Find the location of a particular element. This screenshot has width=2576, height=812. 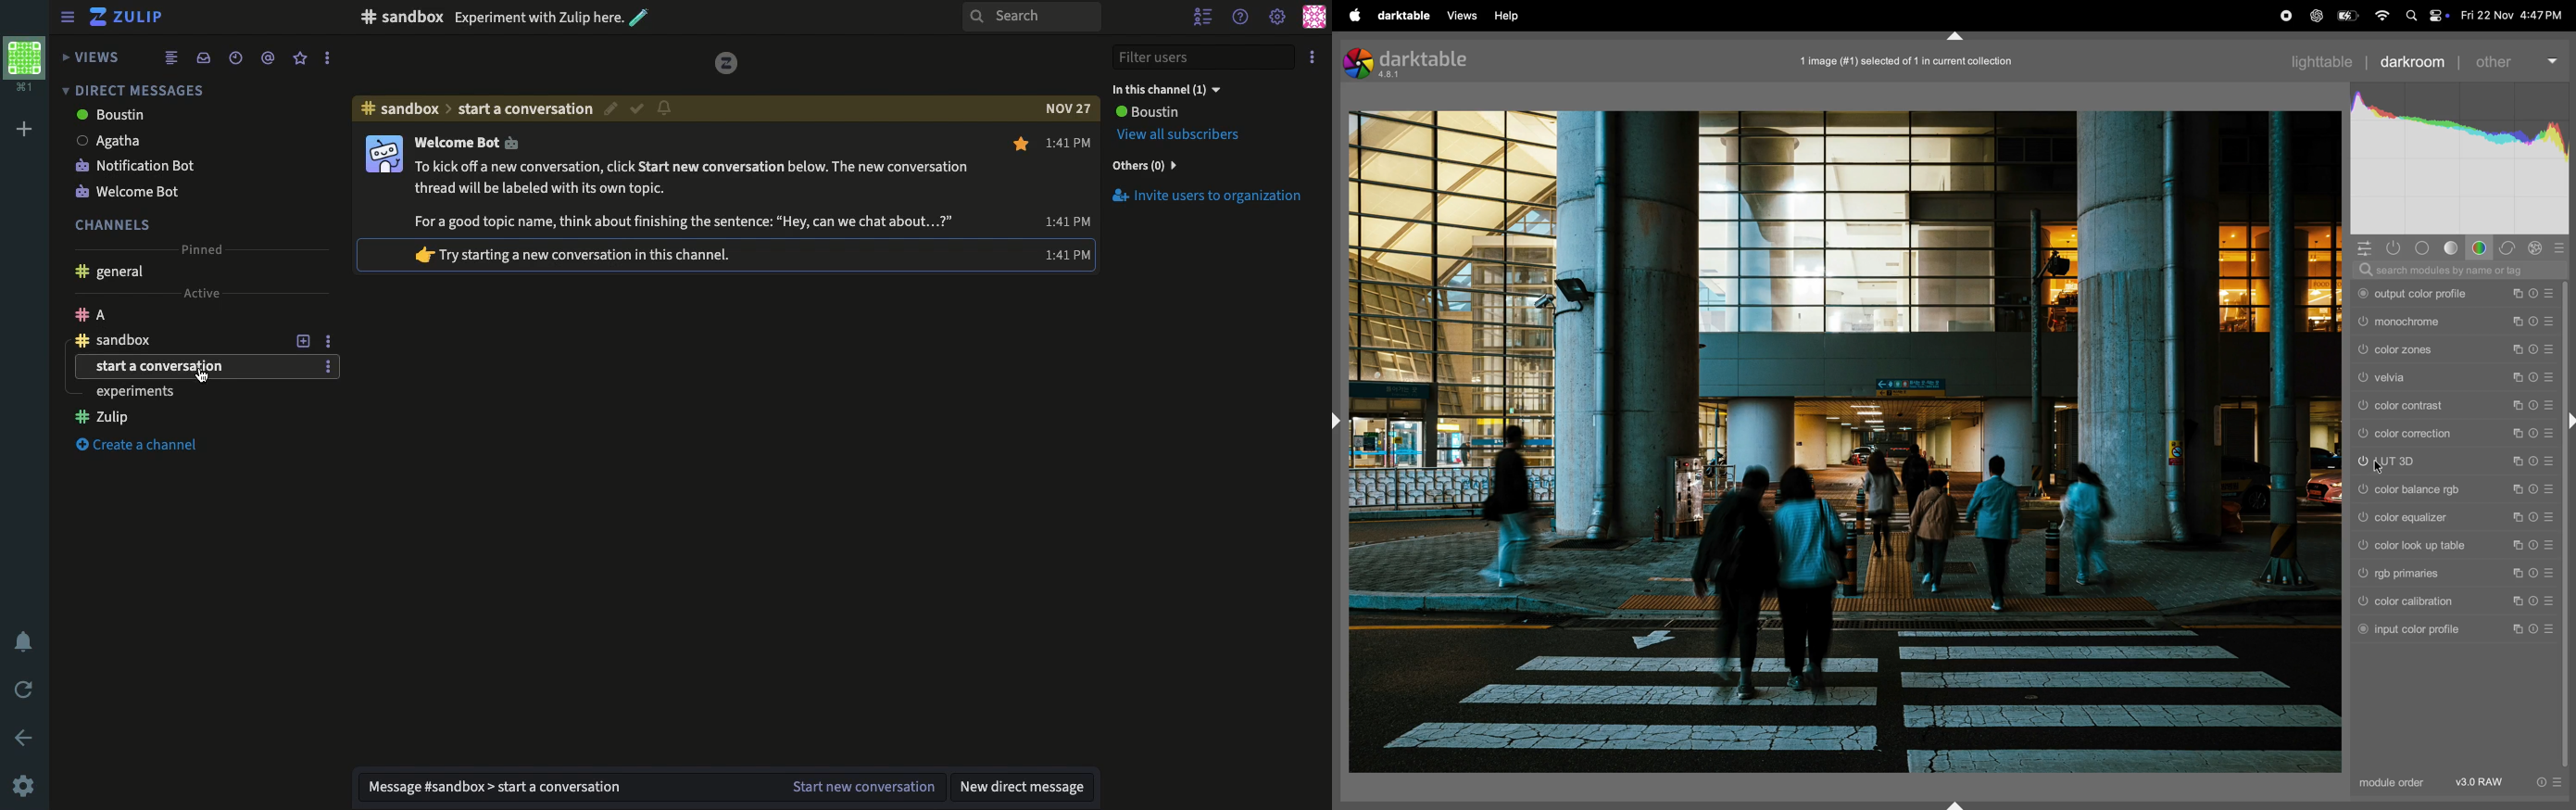

color correction switched off is located at coordinates (2364, 433).